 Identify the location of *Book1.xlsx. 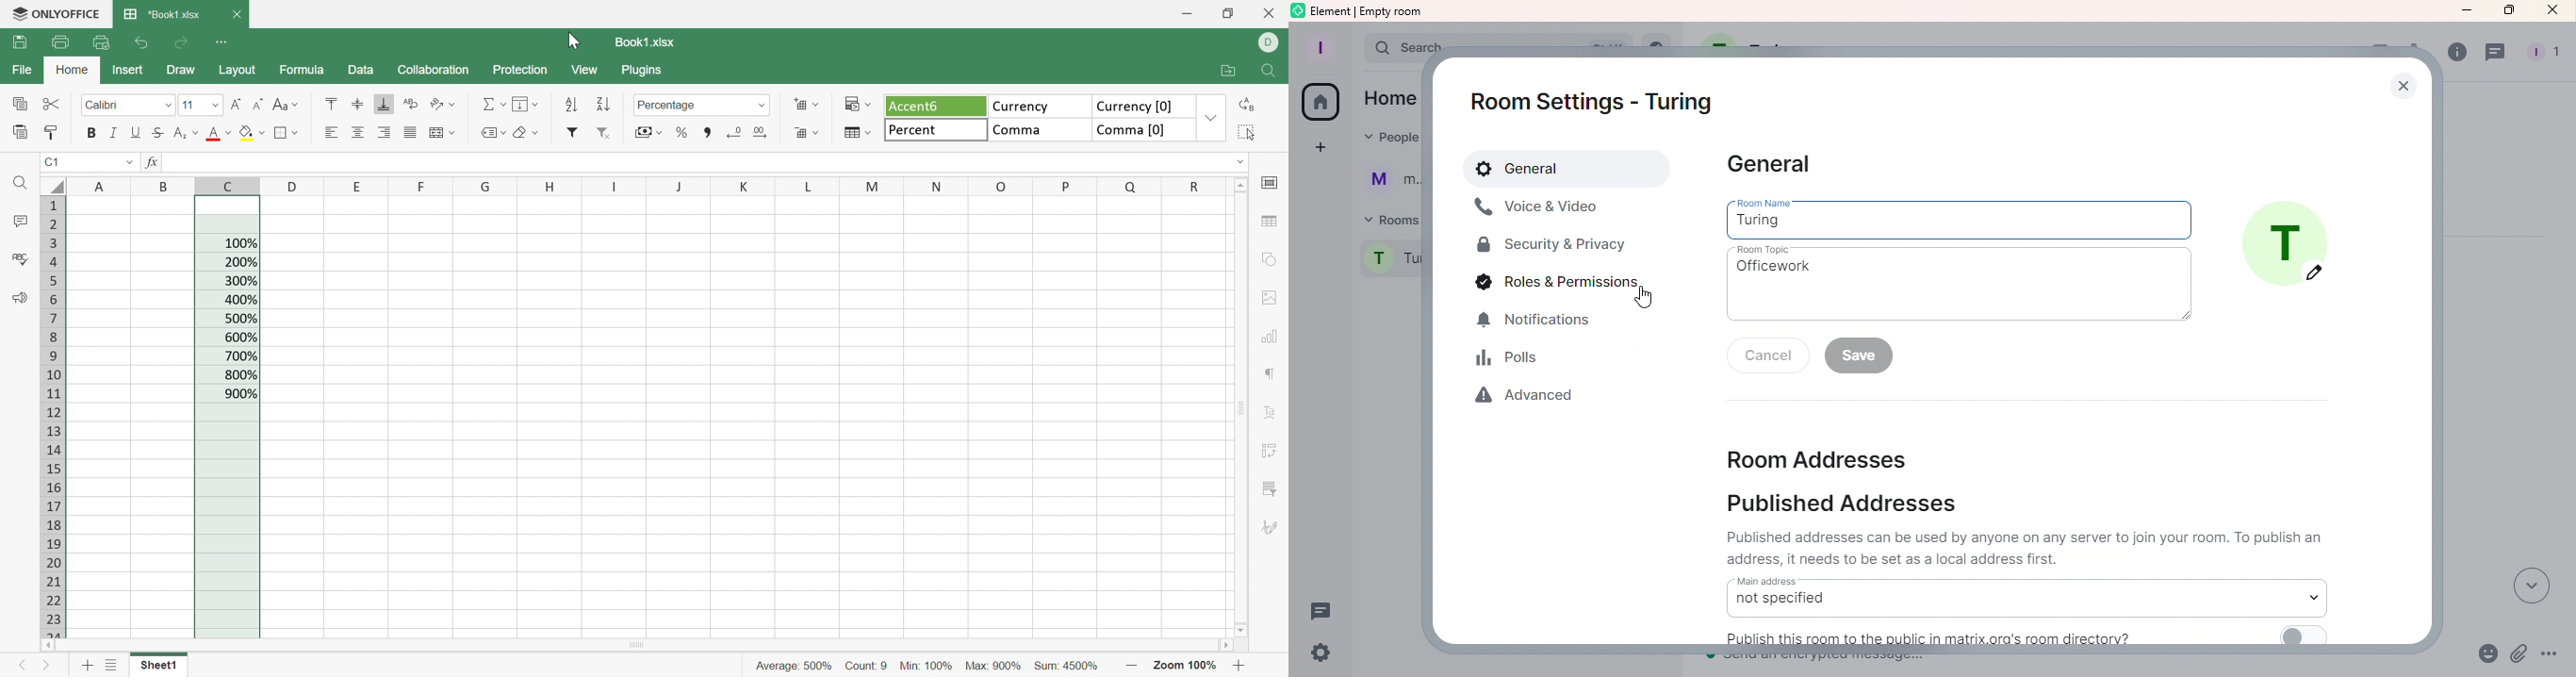
(163, 15).